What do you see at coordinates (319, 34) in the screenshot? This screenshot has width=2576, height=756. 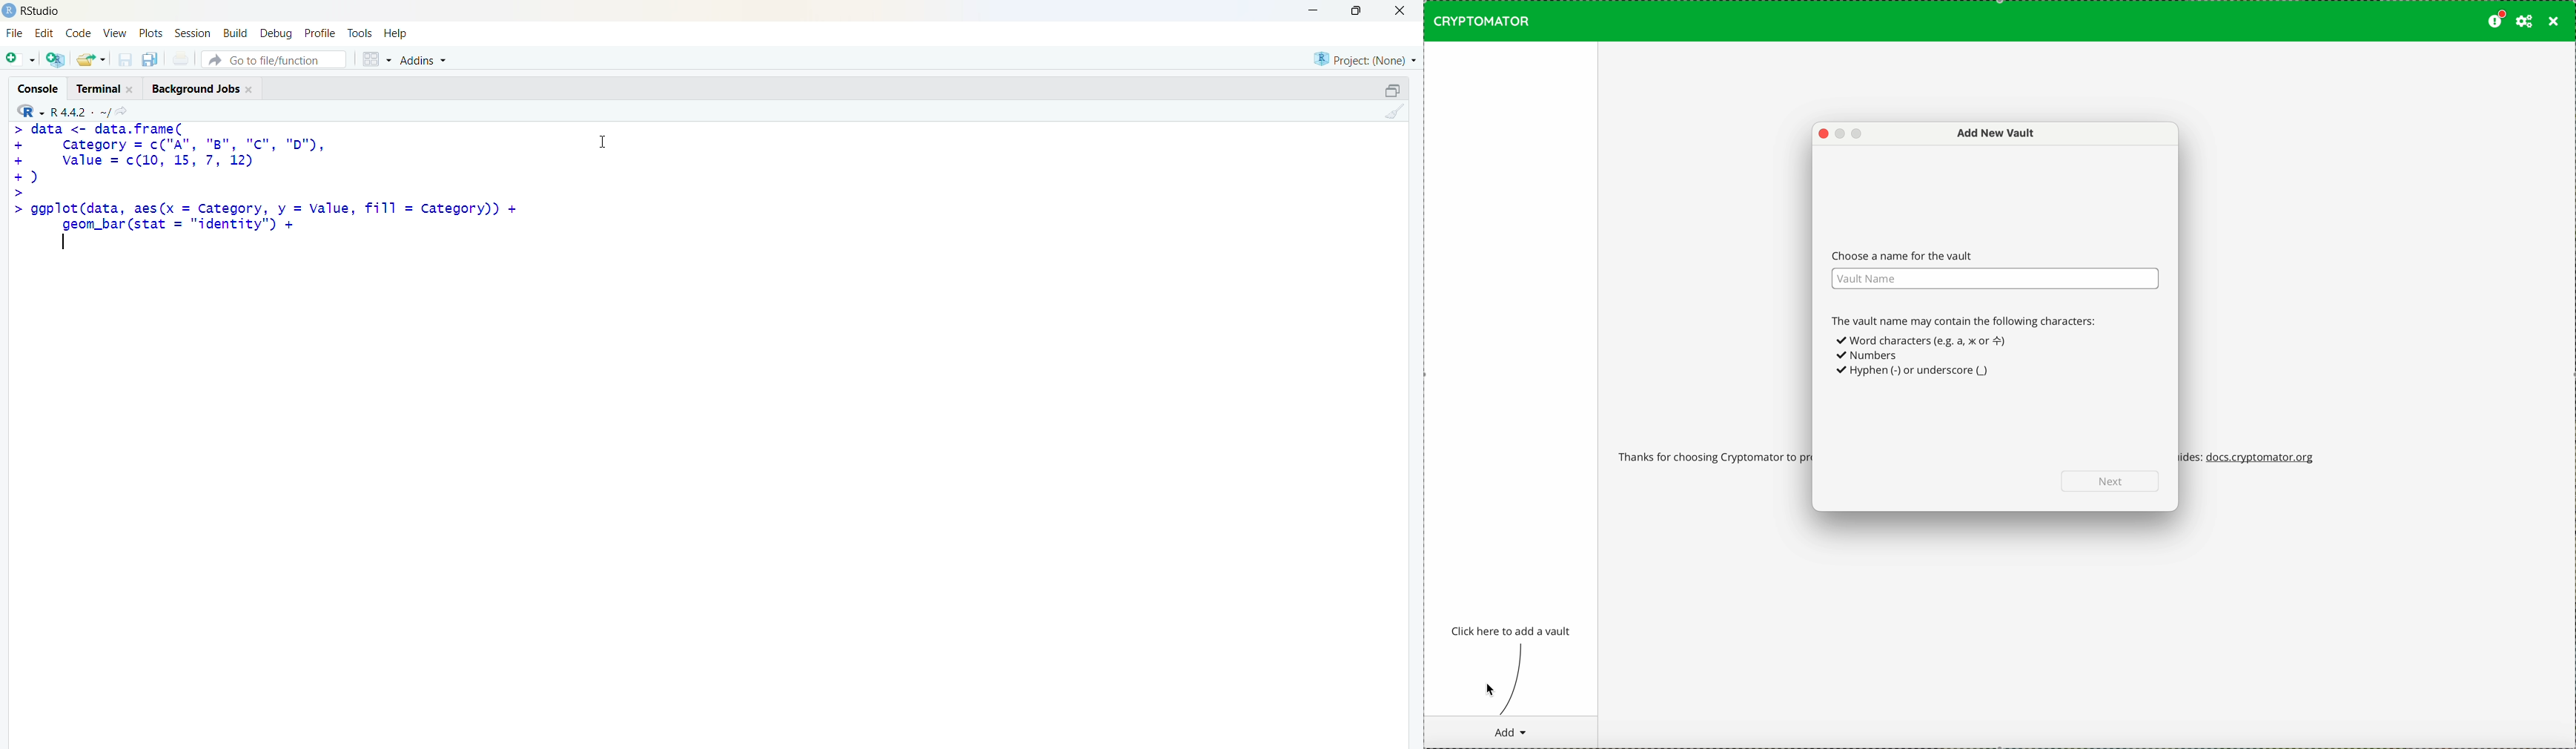 I see `profile` at bounding box center [319, 34].